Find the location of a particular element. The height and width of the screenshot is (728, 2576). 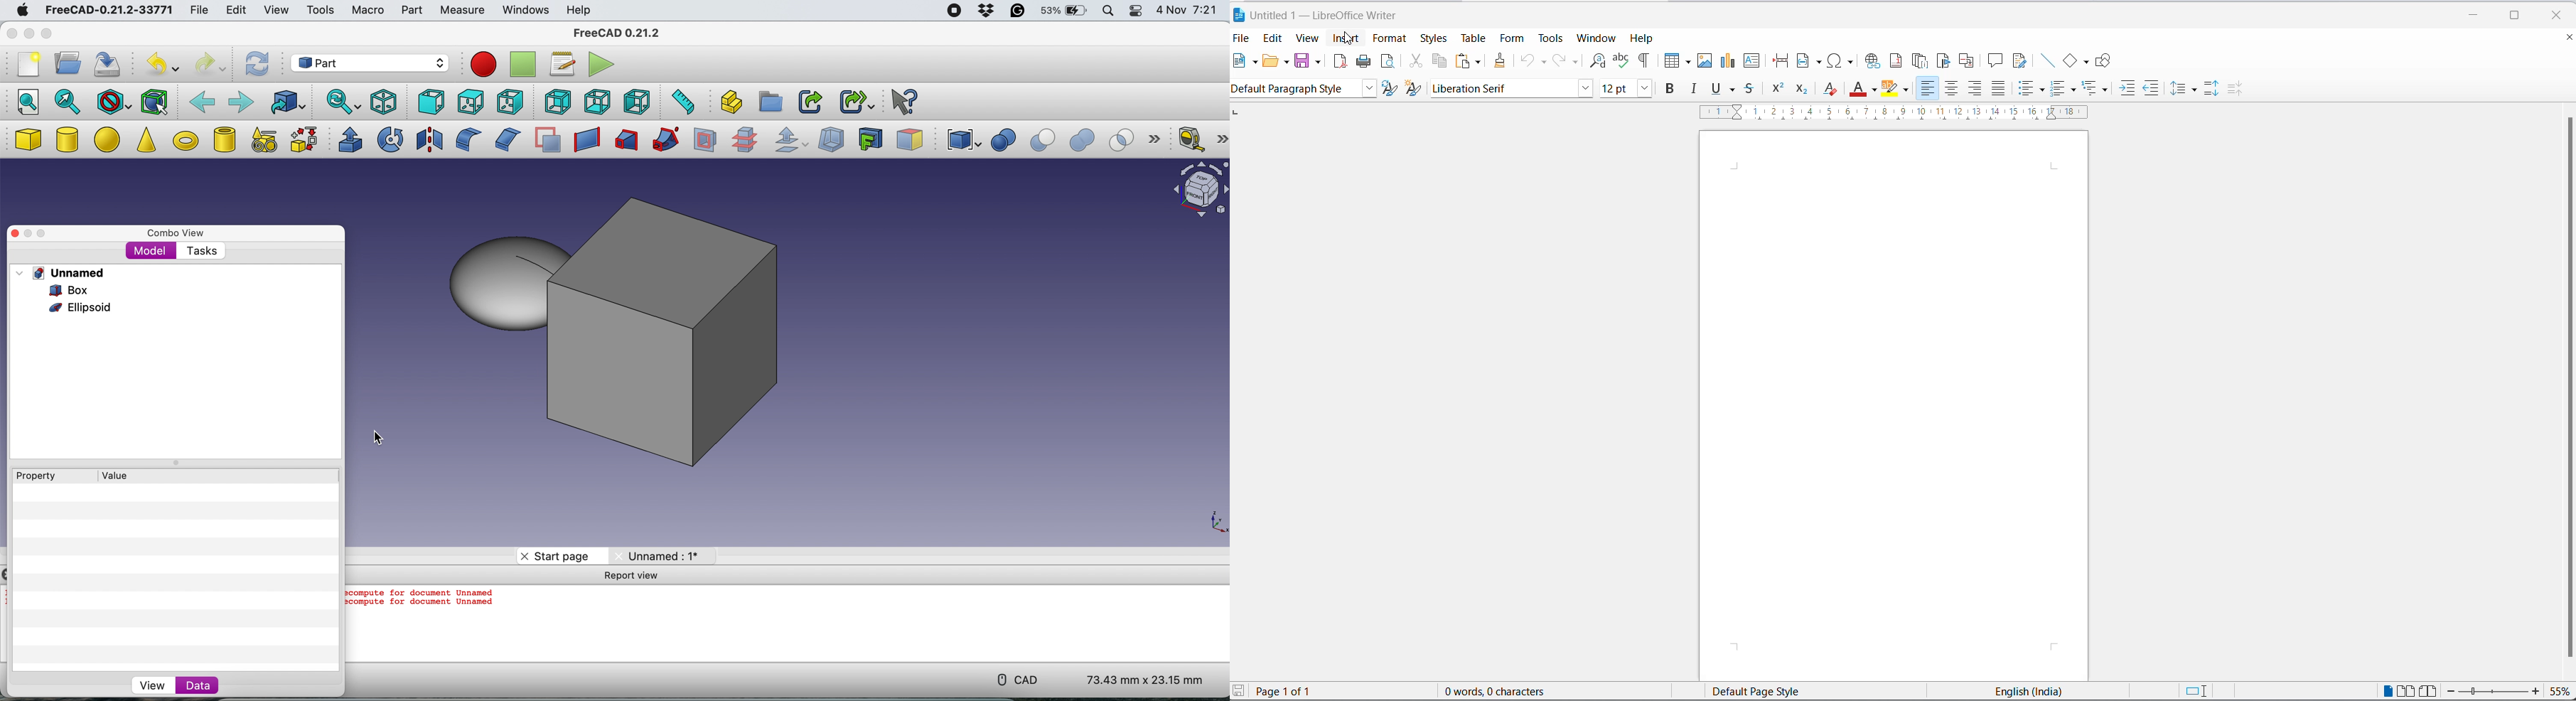

box is located at coordinates (673, 327).